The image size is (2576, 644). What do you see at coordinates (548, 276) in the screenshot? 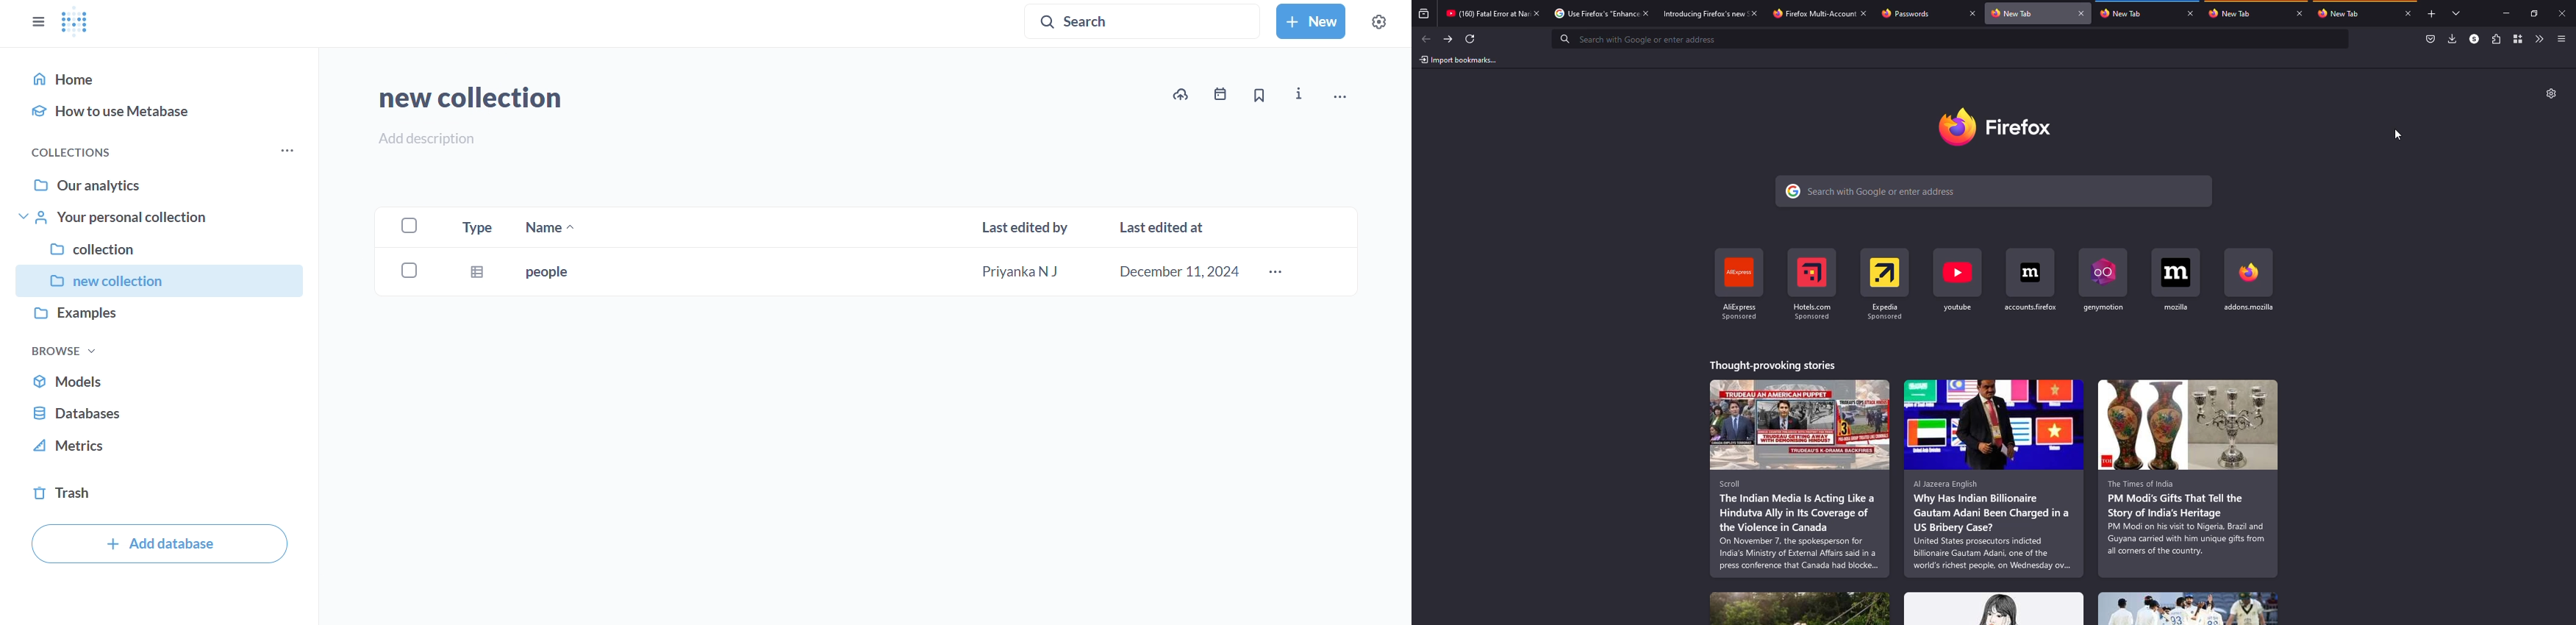
I see `people` at bounding box center [548, 276].